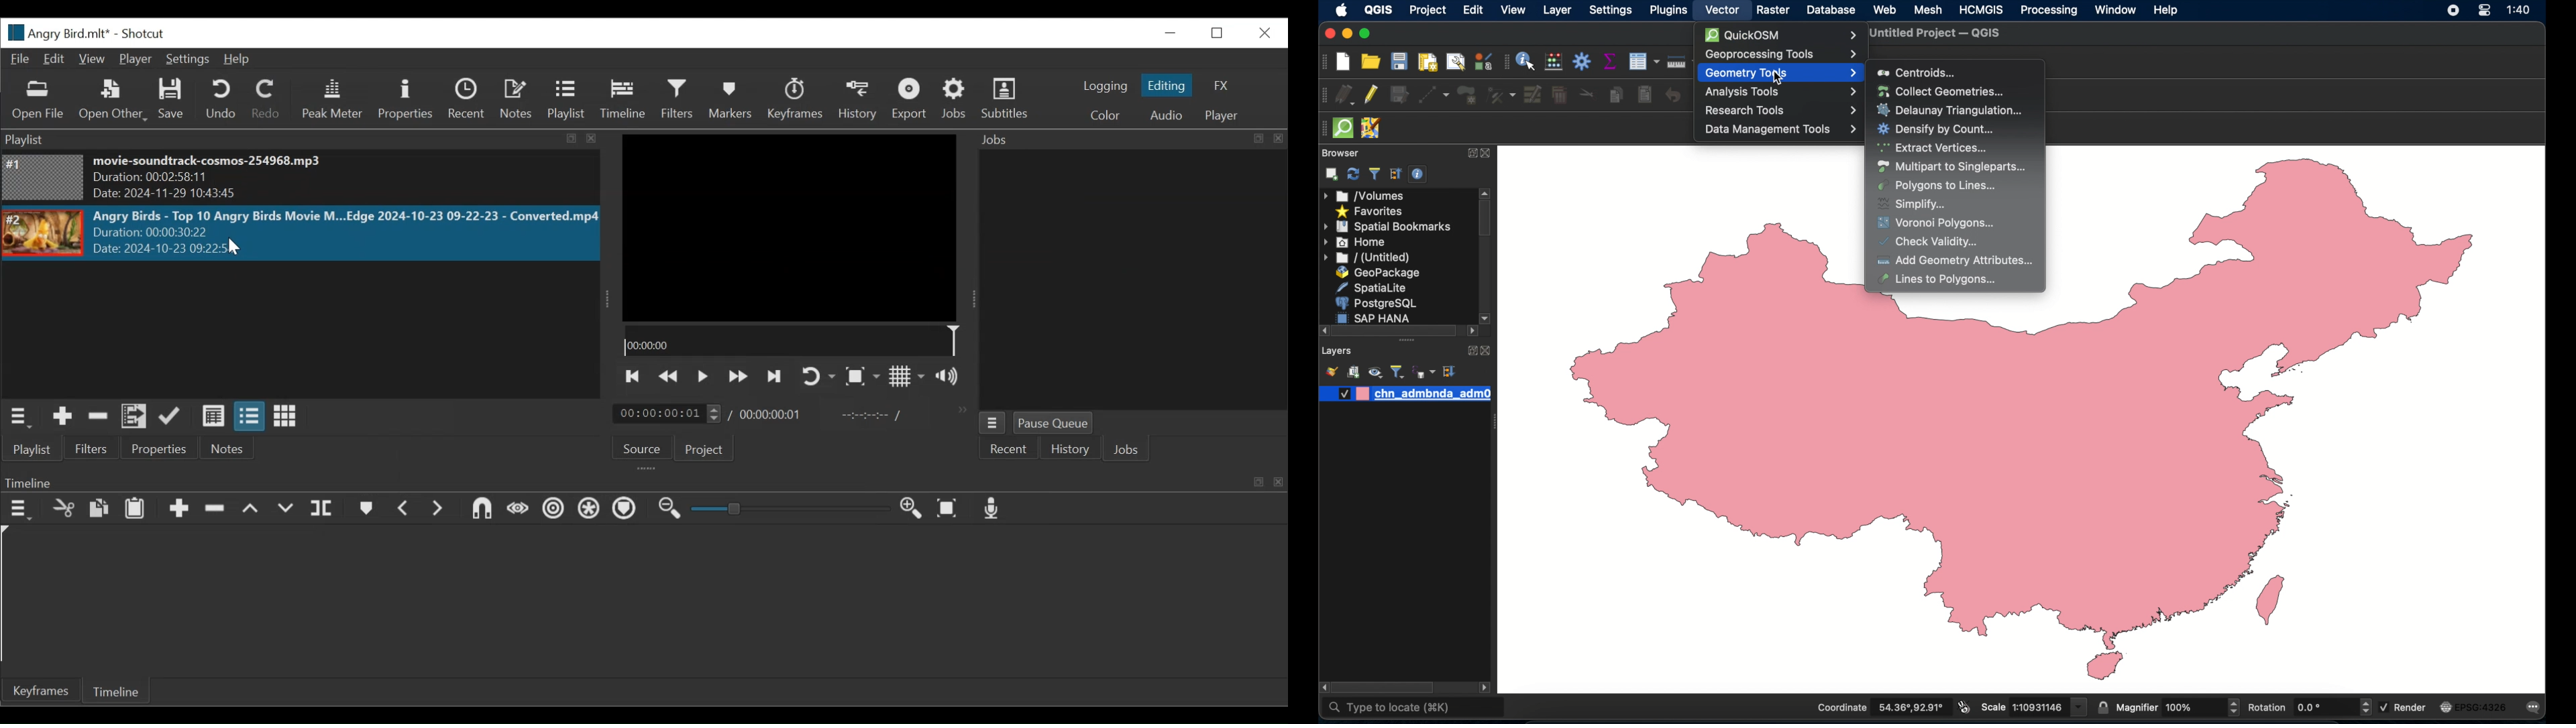 This screenshot has width=2576, height=728. I want to click on Timeline, so click(622, 99).